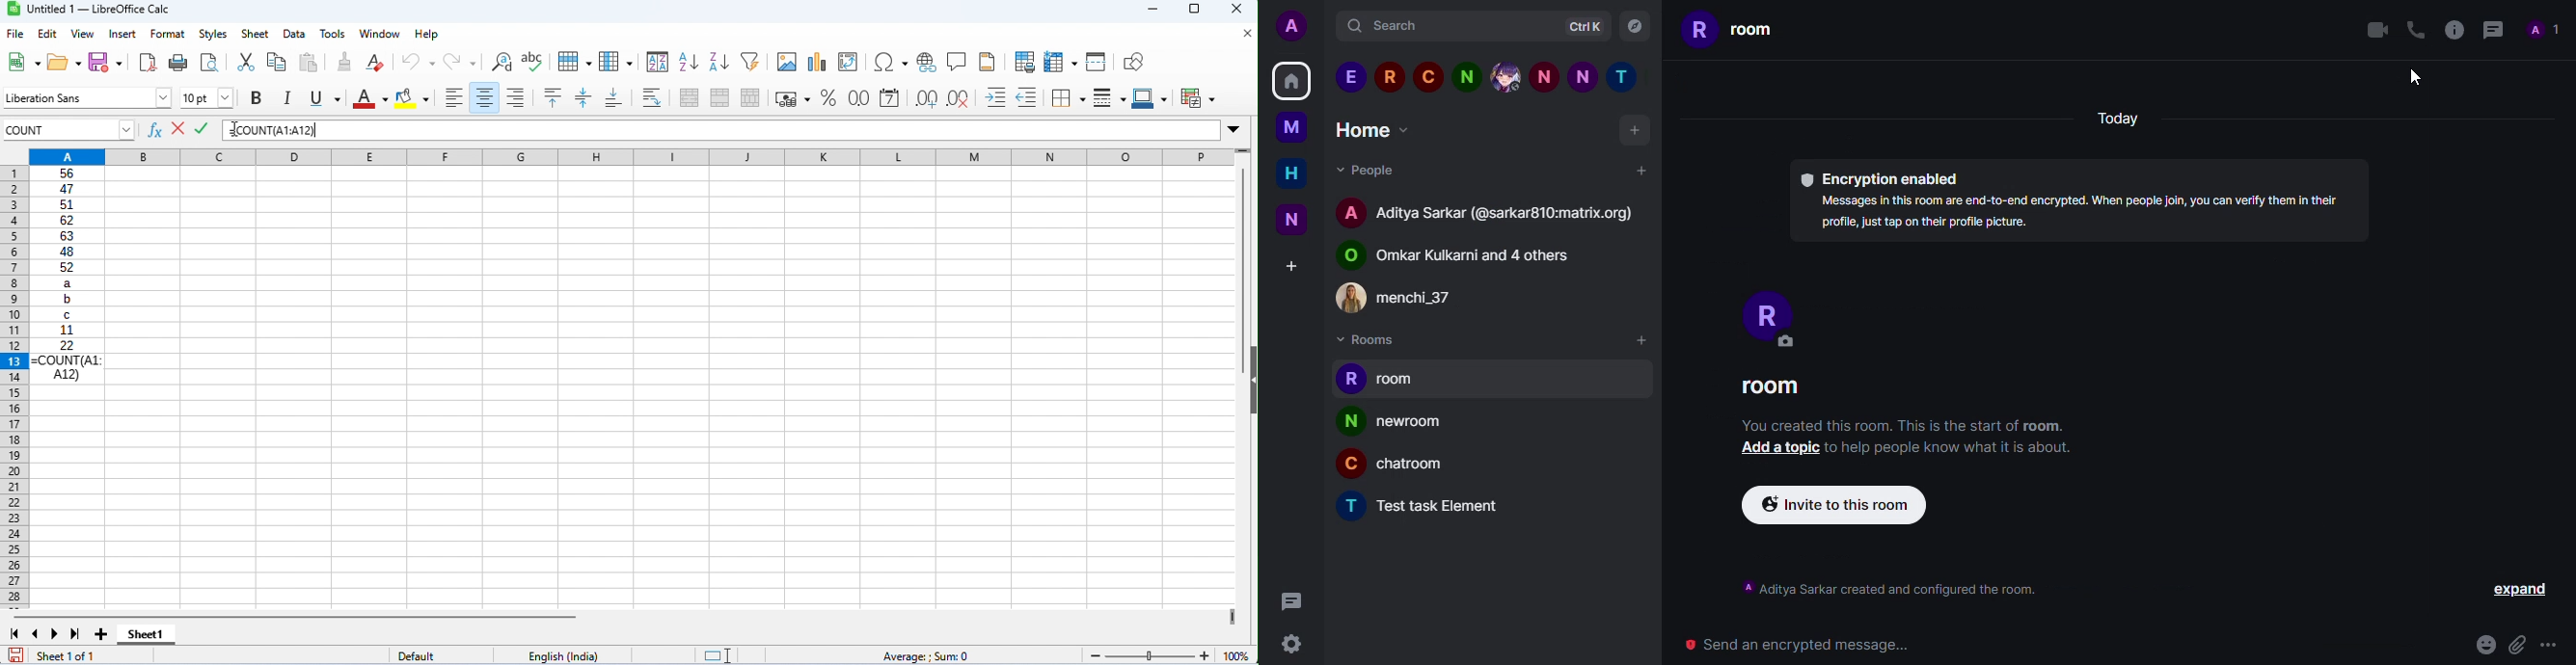 The width and height of the screenshot is (2576, 672). What do you see at coordinates (616, 60) in the screenshot?
I see `column` at bounding box center [616, 60].